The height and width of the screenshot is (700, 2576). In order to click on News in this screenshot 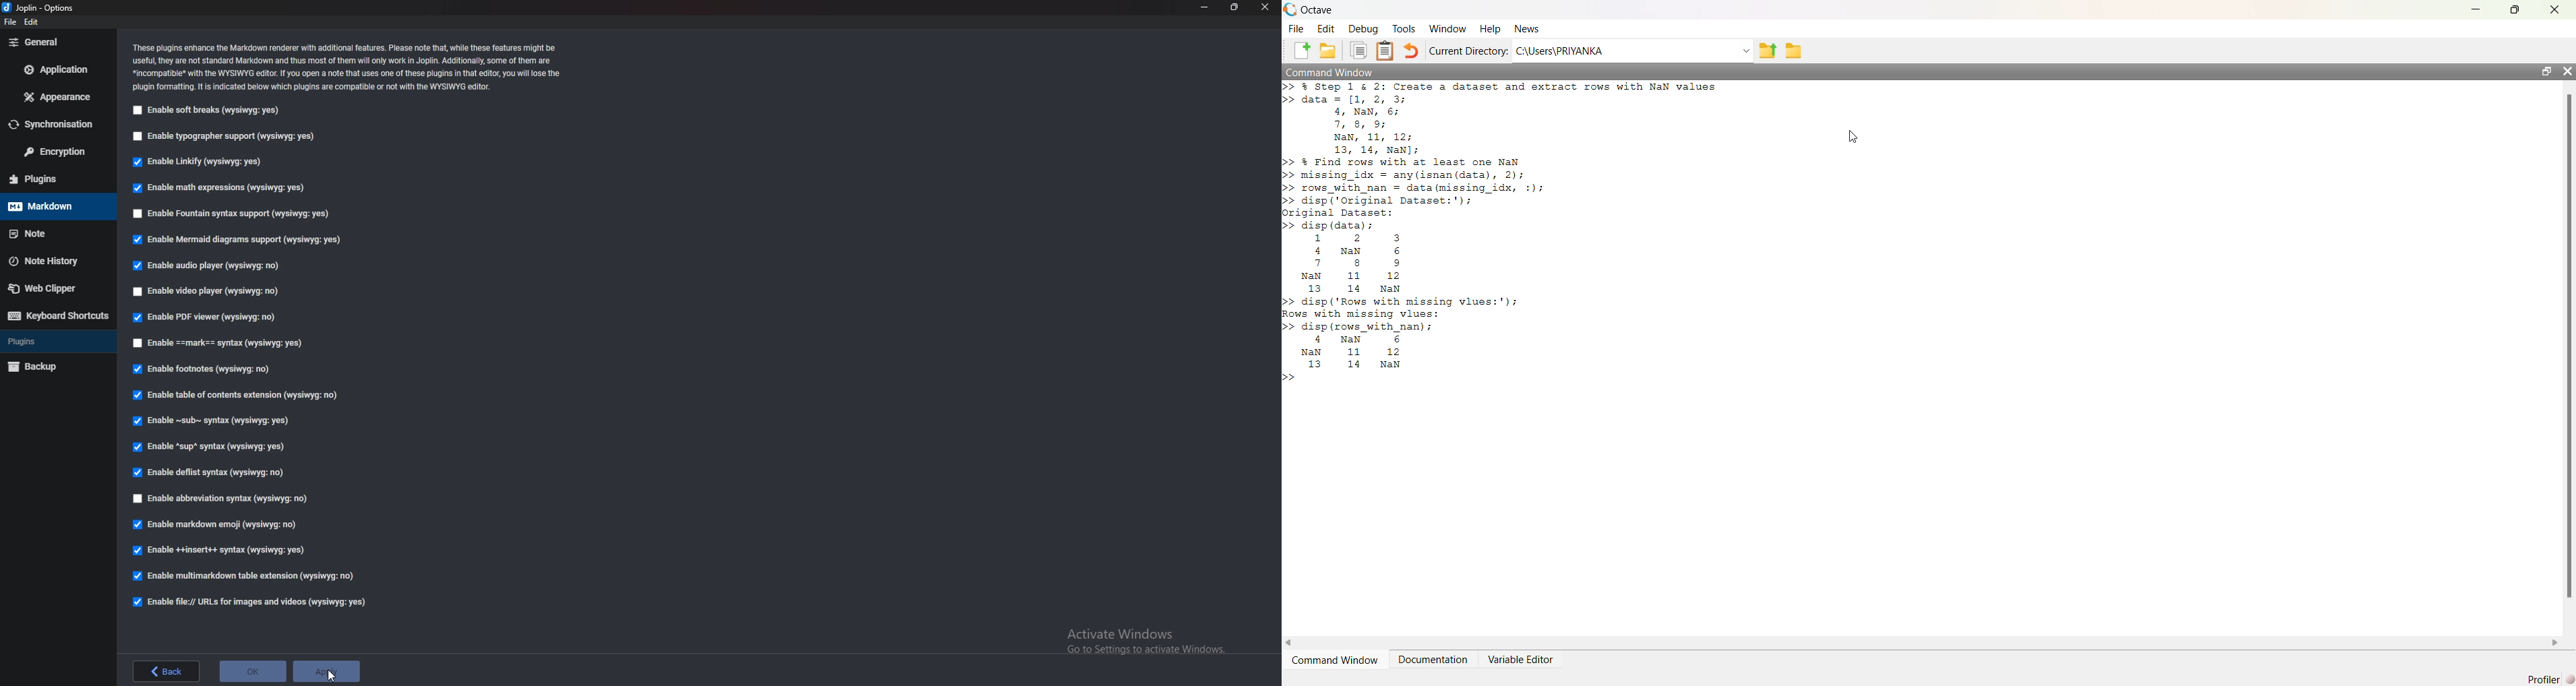, I will do `click(1528, 28)`.